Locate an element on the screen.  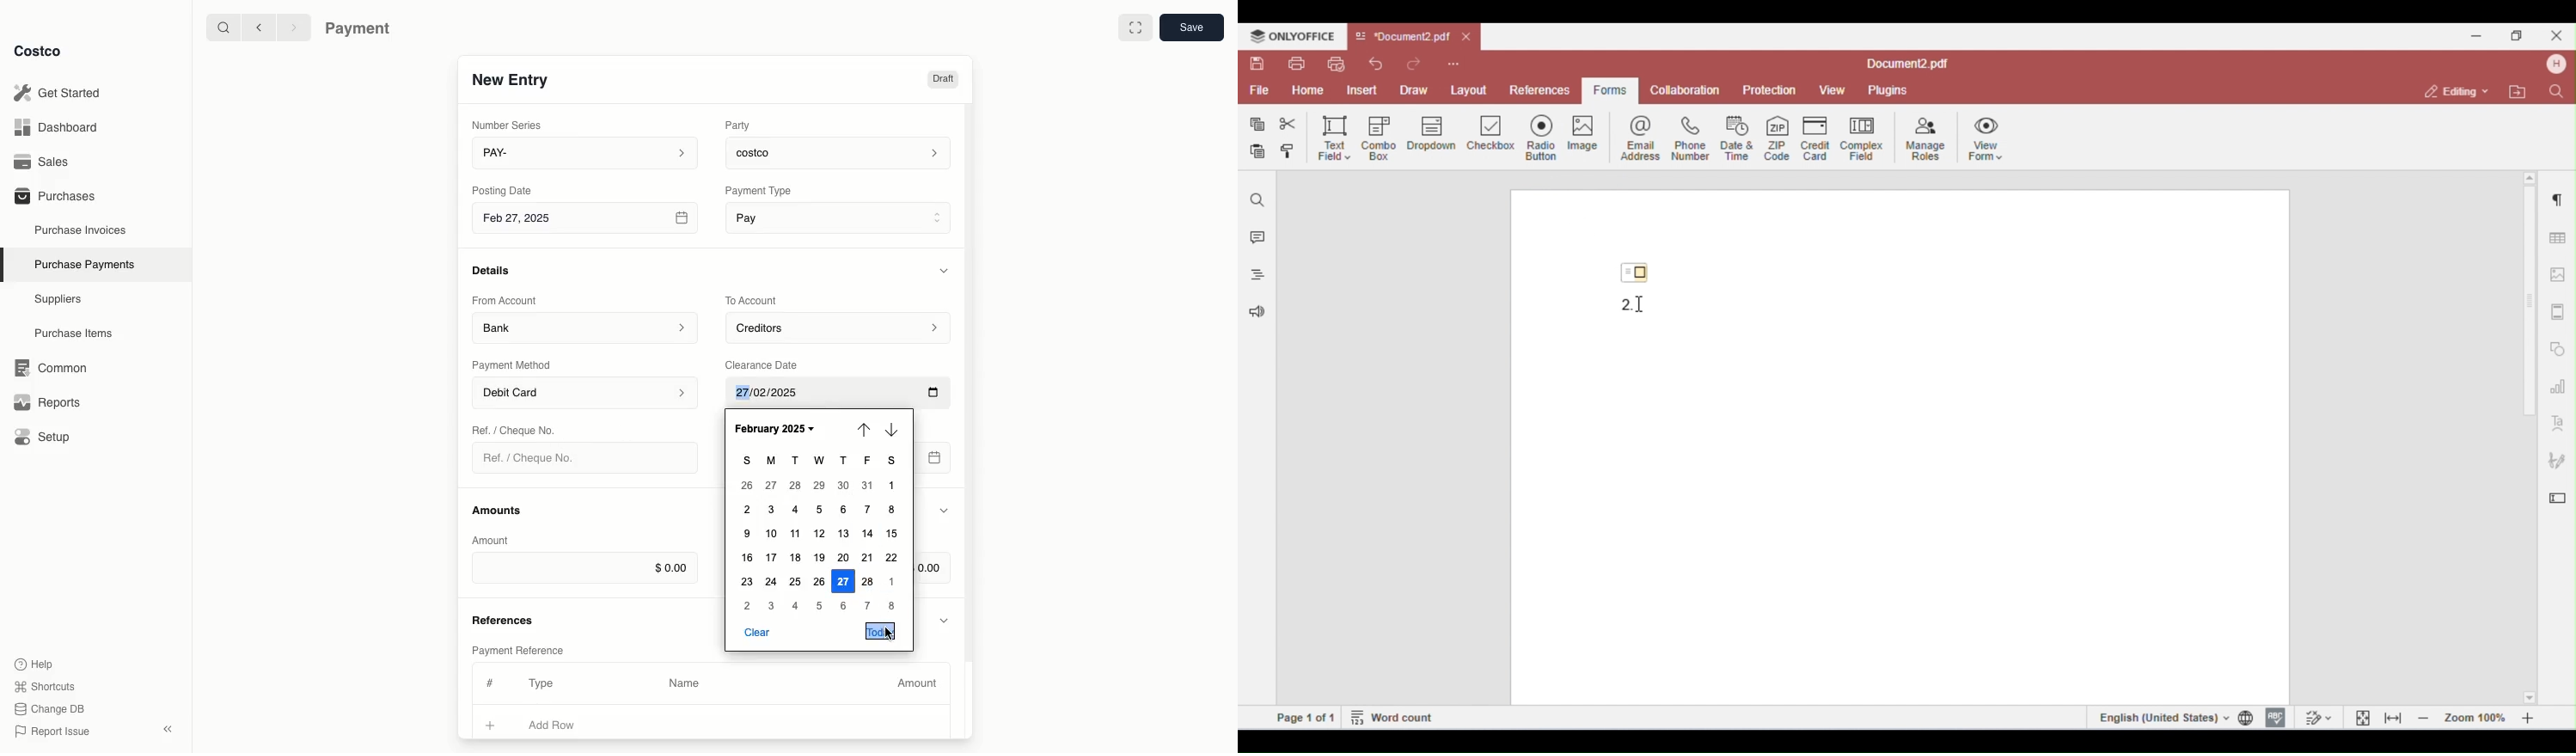
Hide is located at coordinates (944, 511).